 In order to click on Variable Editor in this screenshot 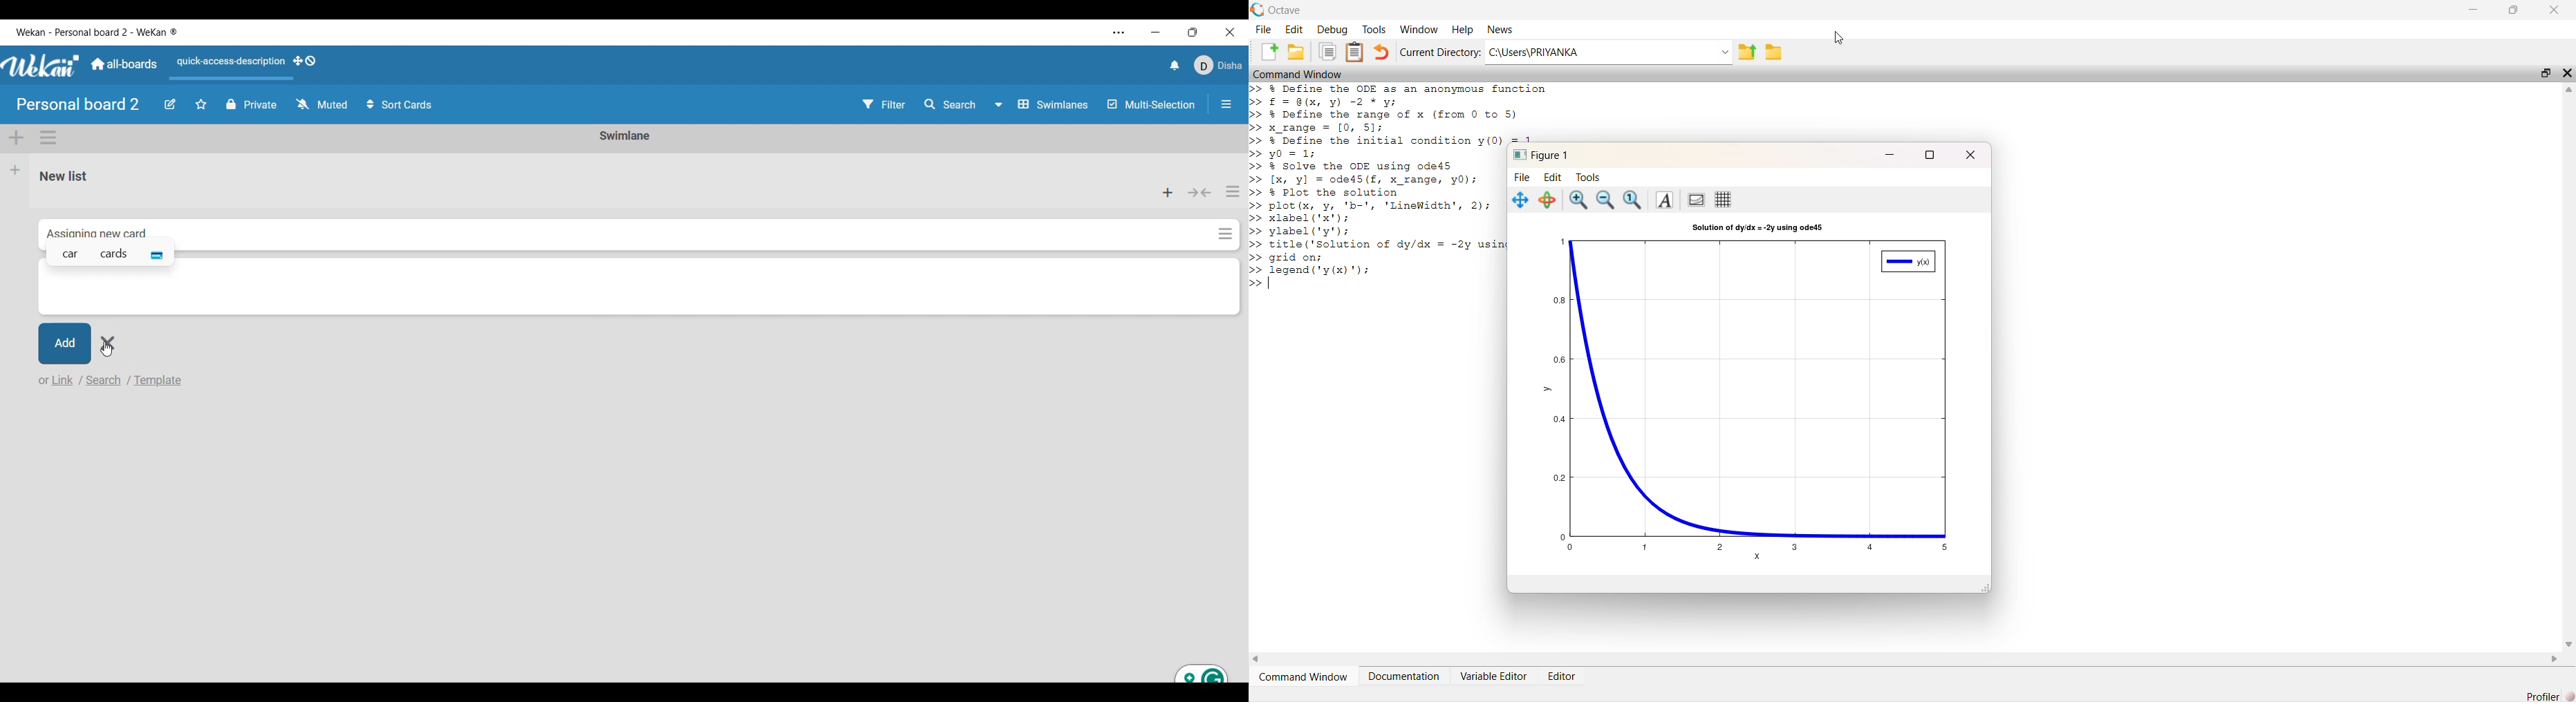, I will do `click(1493, 676)`.